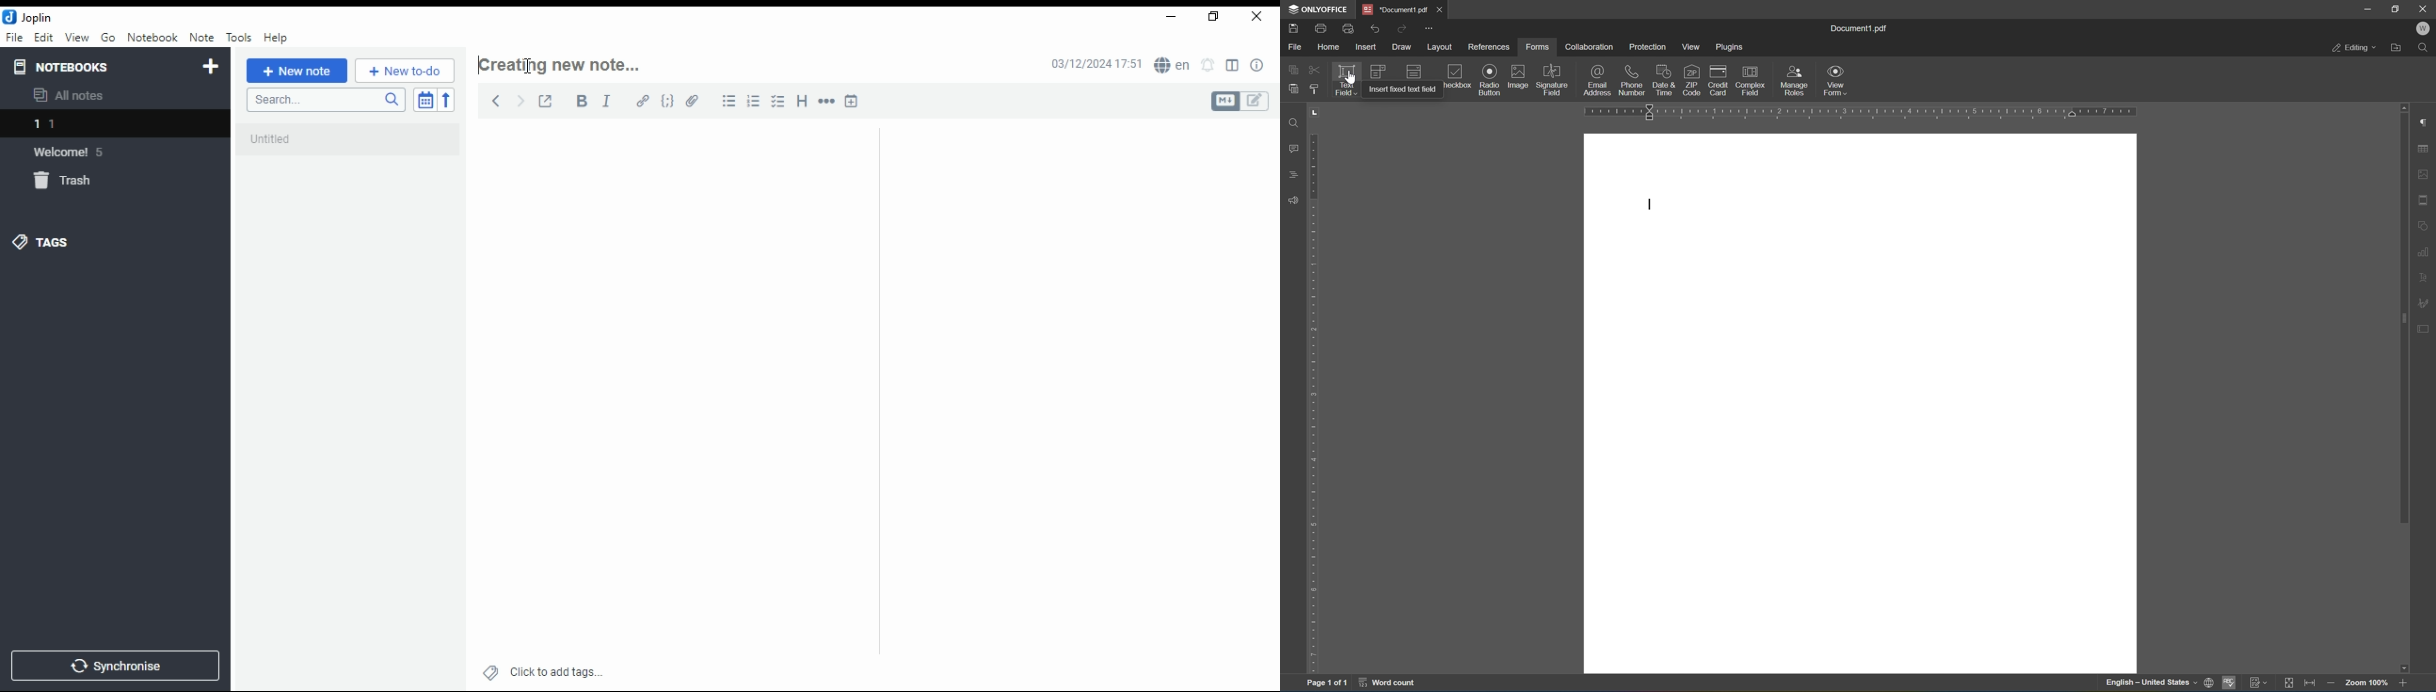 The image size is (2436, 700). Describe the element at coordinates (211, 67) in the screenshot. I see `new notebook` at that location.